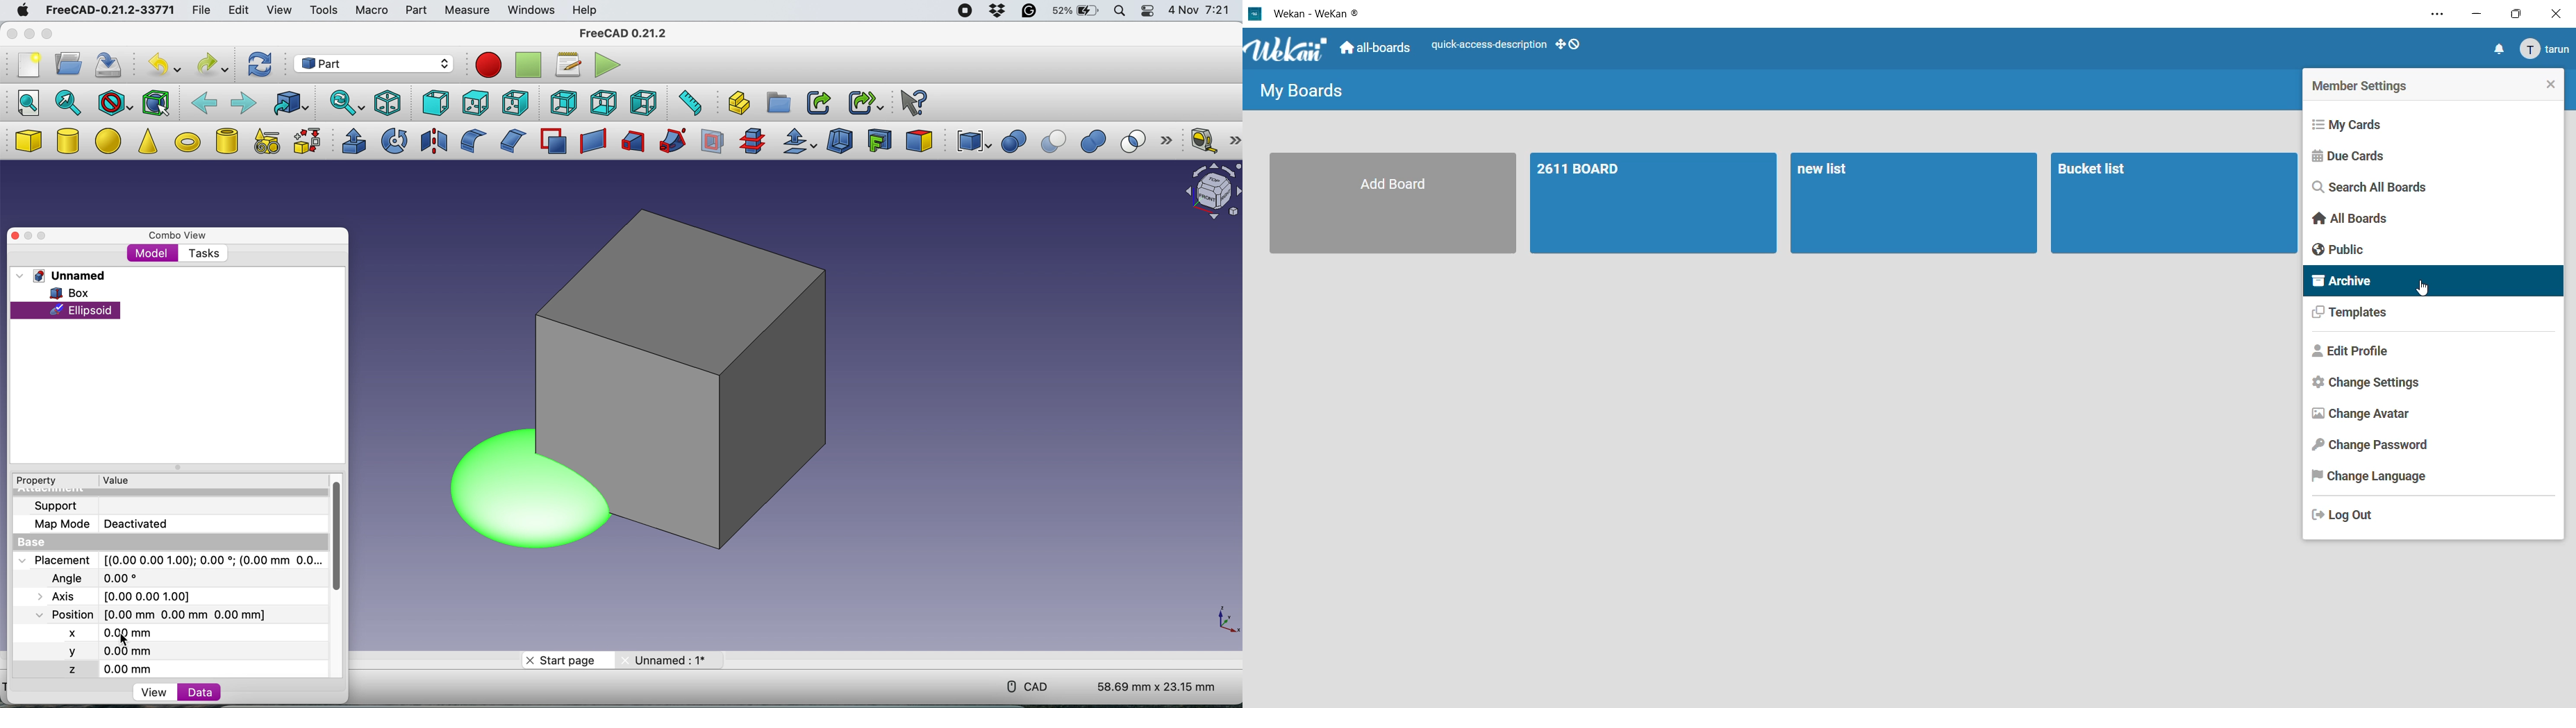 The width and height of the screenshot is (2576, 728). Describe the element at coordinates (110, 631) in the screenshot. I see `x 0.00 mm` at that location.